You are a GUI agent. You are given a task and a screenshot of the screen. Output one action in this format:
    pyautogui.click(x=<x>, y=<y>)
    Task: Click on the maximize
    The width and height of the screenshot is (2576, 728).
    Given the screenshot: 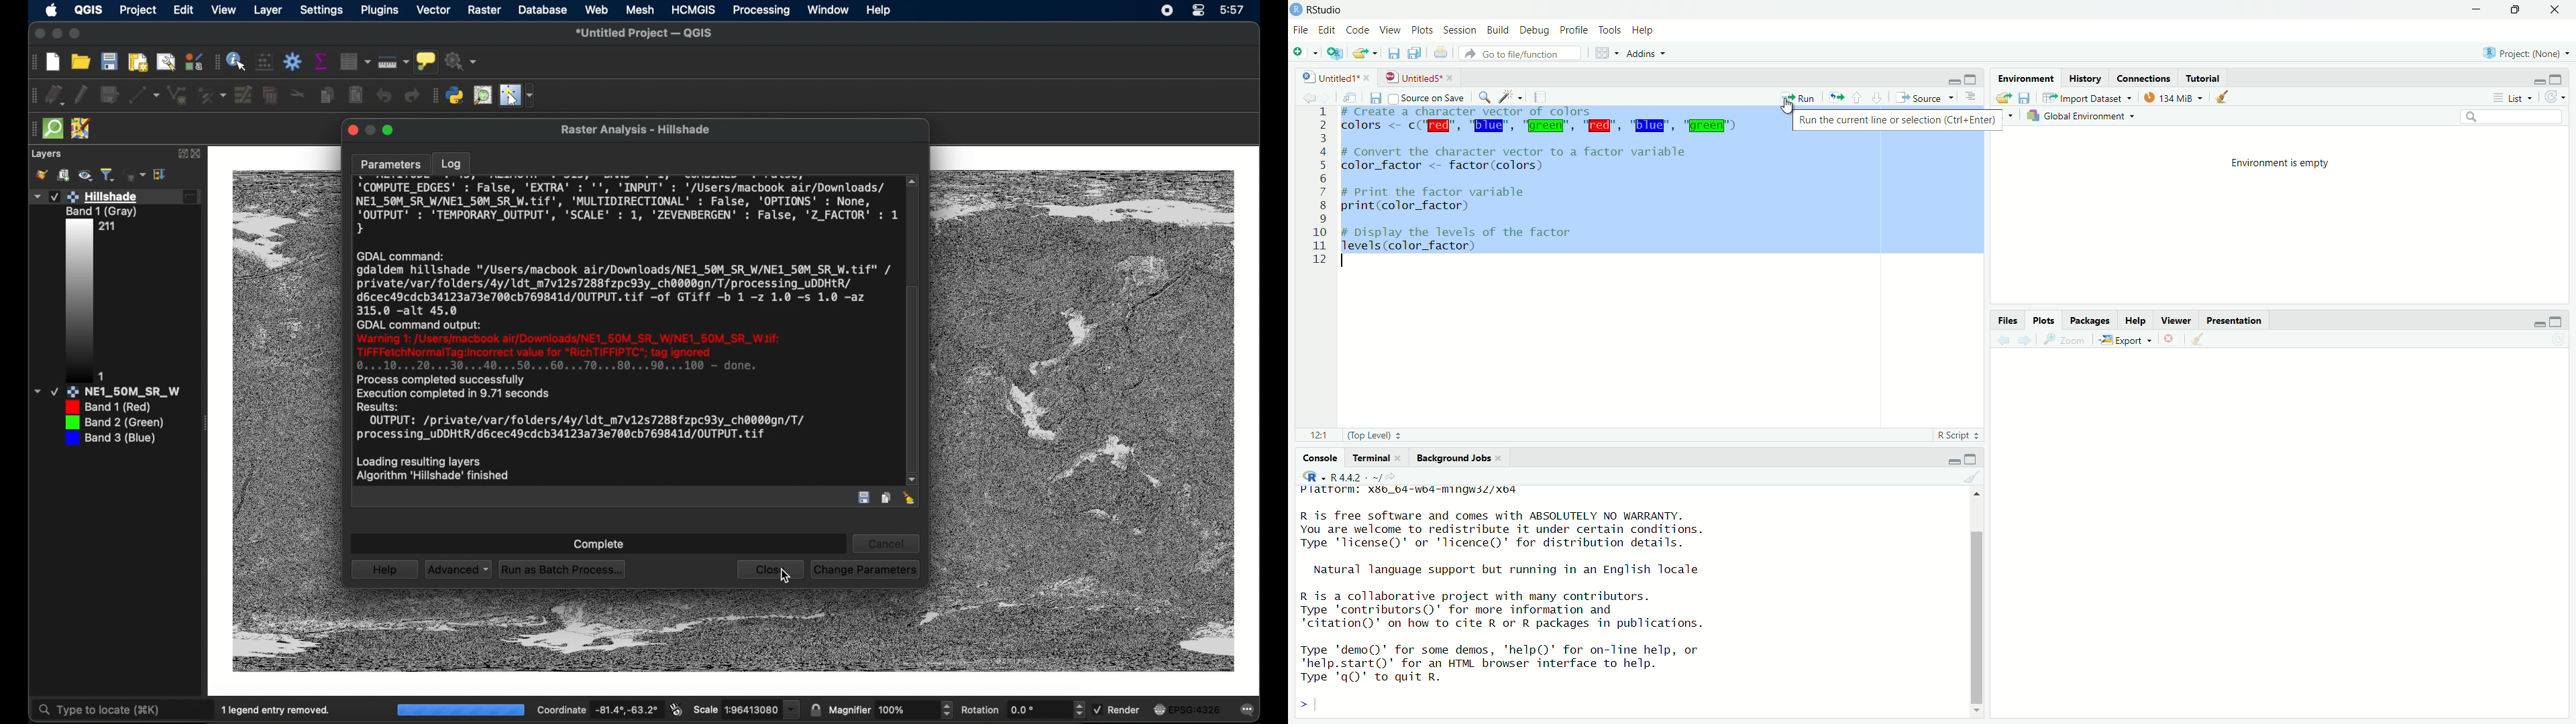 What is the action you would take?
    pyautogui.click(x=1972, y=78)
    